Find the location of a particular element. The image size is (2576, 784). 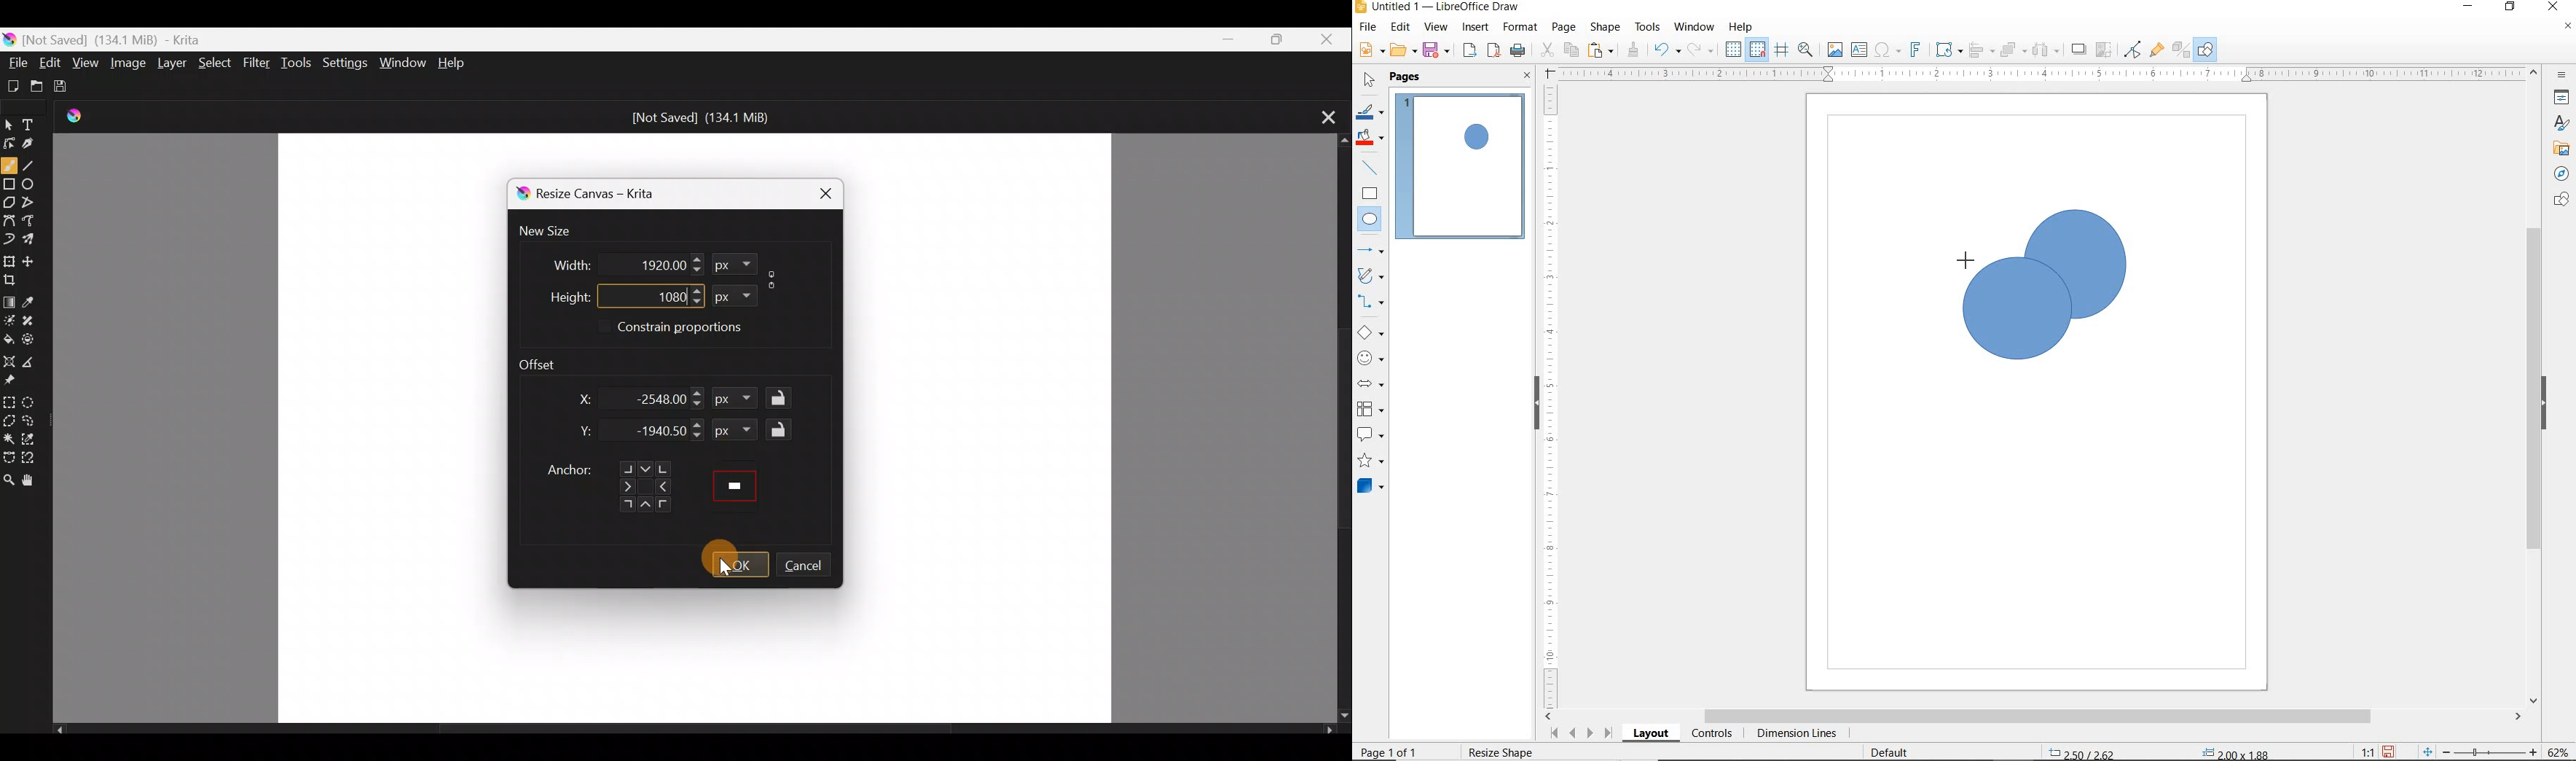

CLOSE DOCUMENT is located at coordinates (2567, 28).